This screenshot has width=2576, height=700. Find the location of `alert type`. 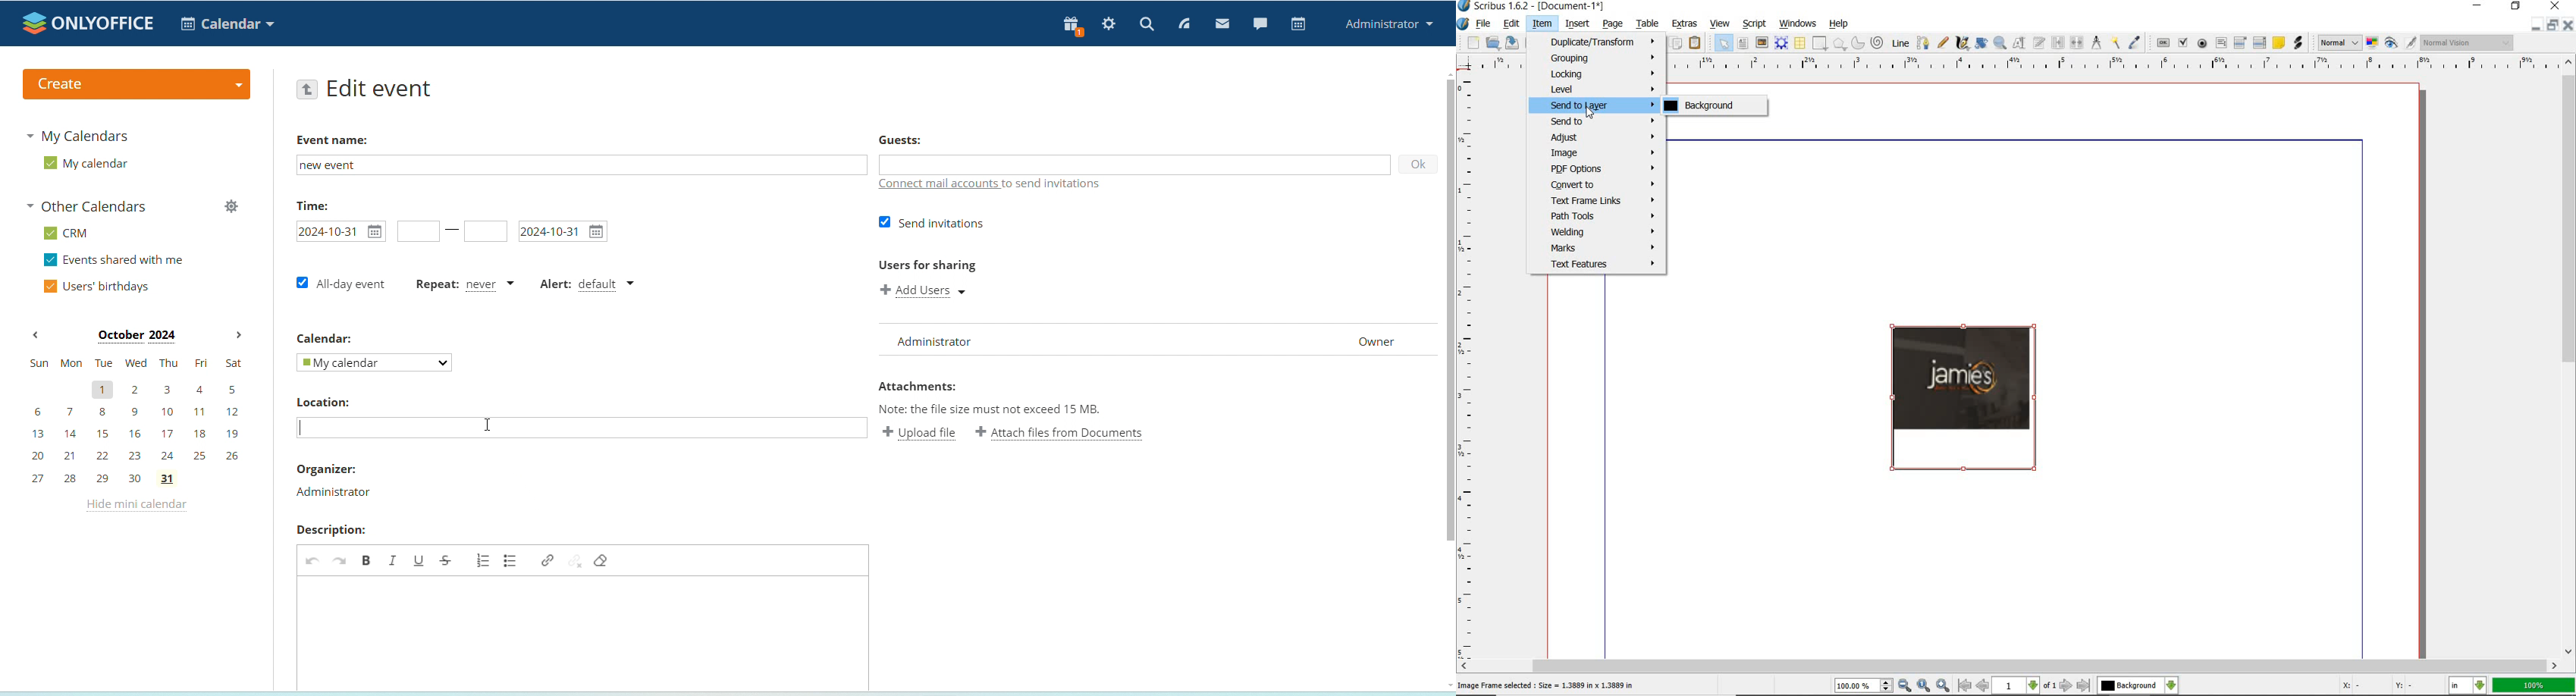

alert type is located at coordinates (589, 284).